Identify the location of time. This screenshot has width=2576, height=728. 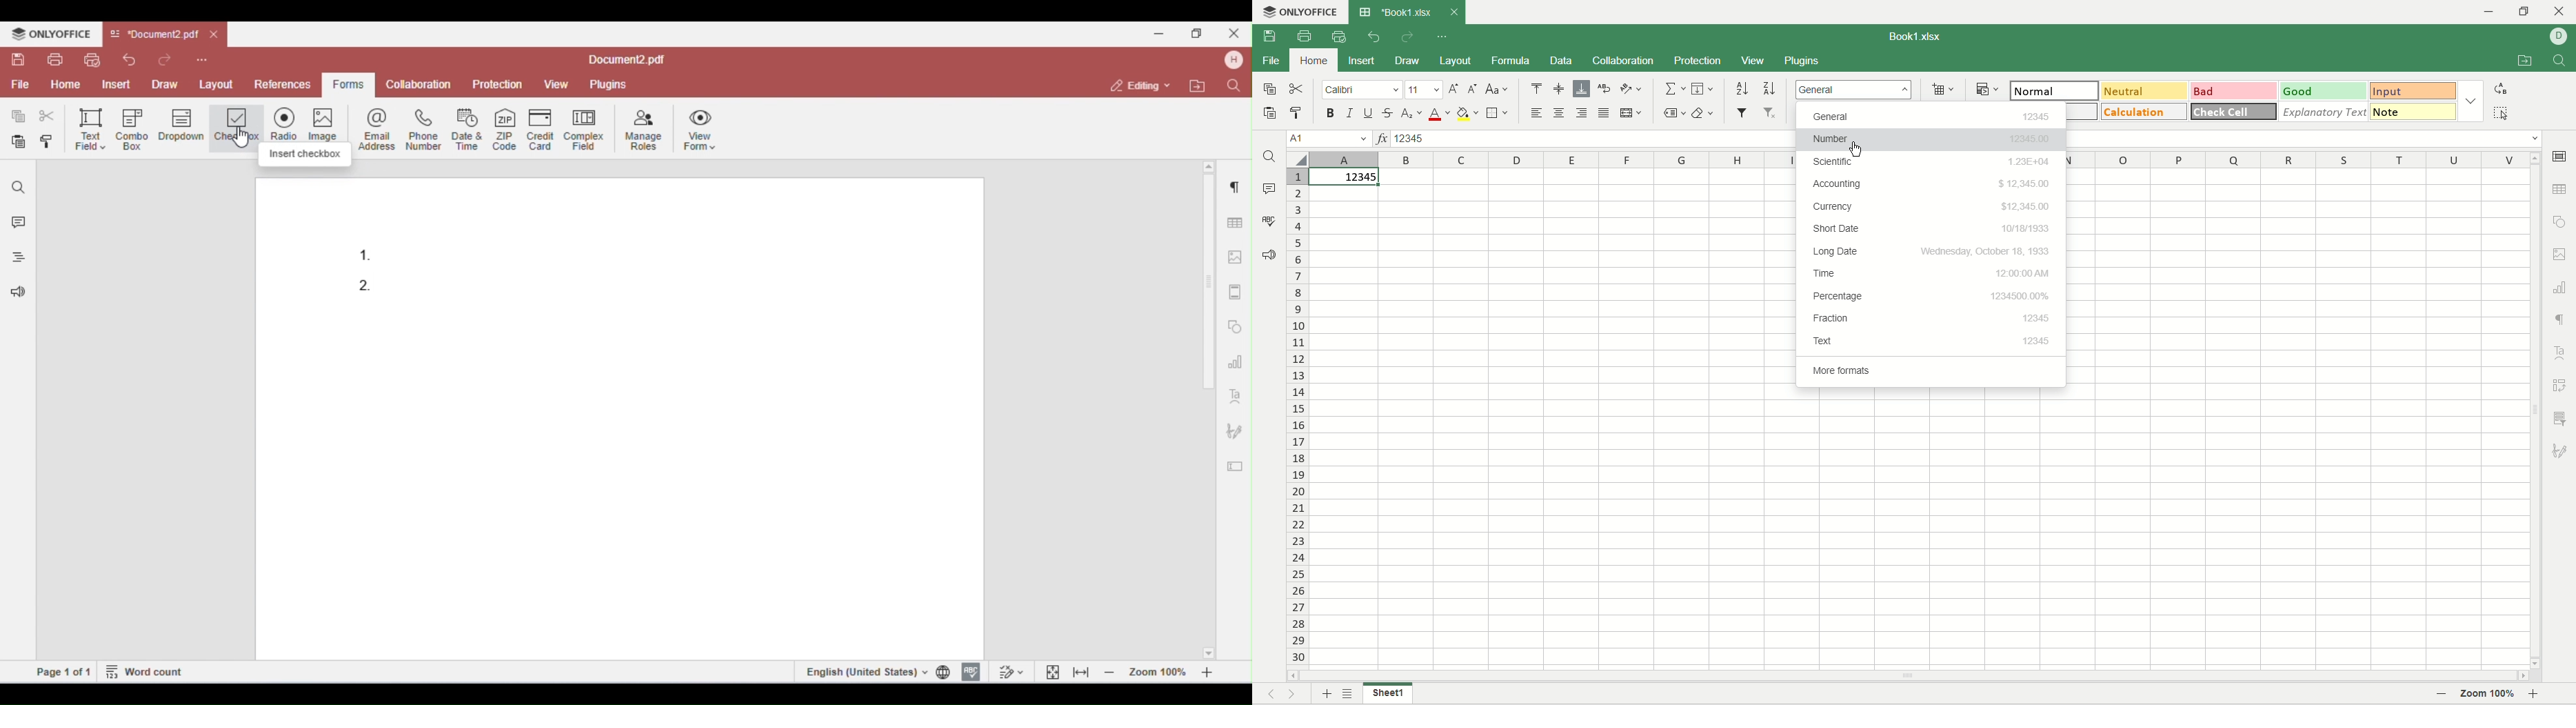
(1931, 272).